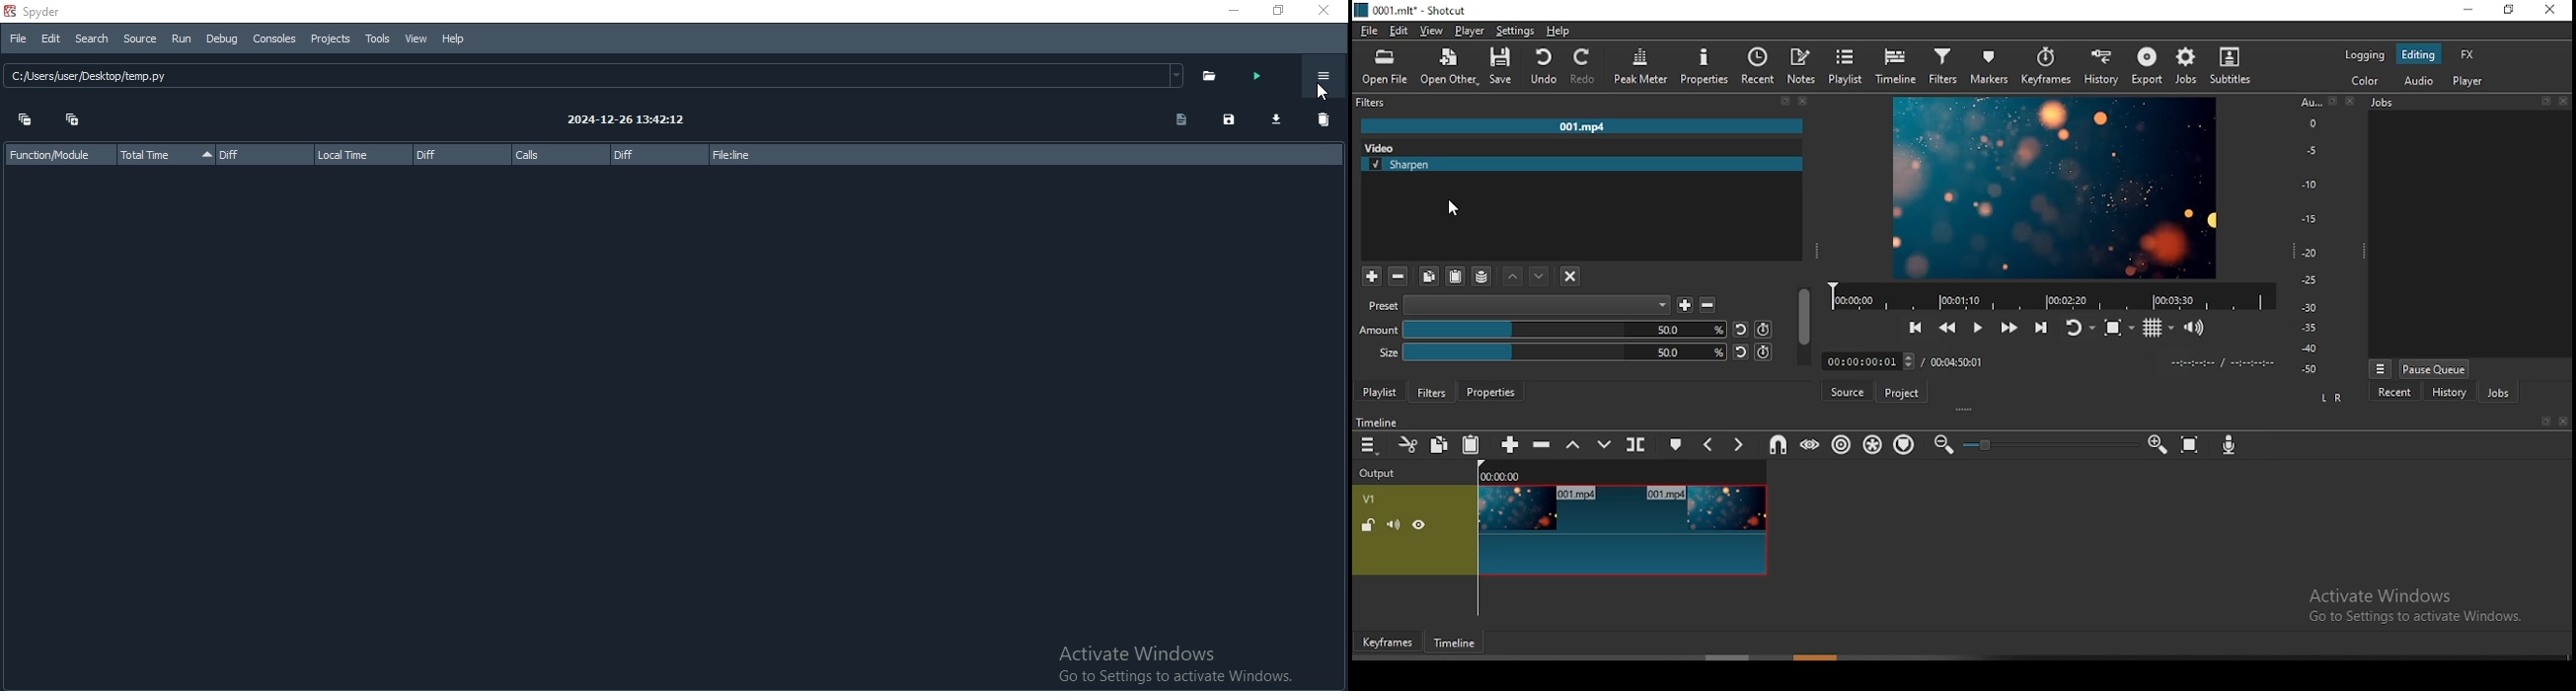 The width and height of the screenshot is (2576, 700). Describe the element at coordinates (276, 39) in the screenshot. I see `Consoles` at that location.